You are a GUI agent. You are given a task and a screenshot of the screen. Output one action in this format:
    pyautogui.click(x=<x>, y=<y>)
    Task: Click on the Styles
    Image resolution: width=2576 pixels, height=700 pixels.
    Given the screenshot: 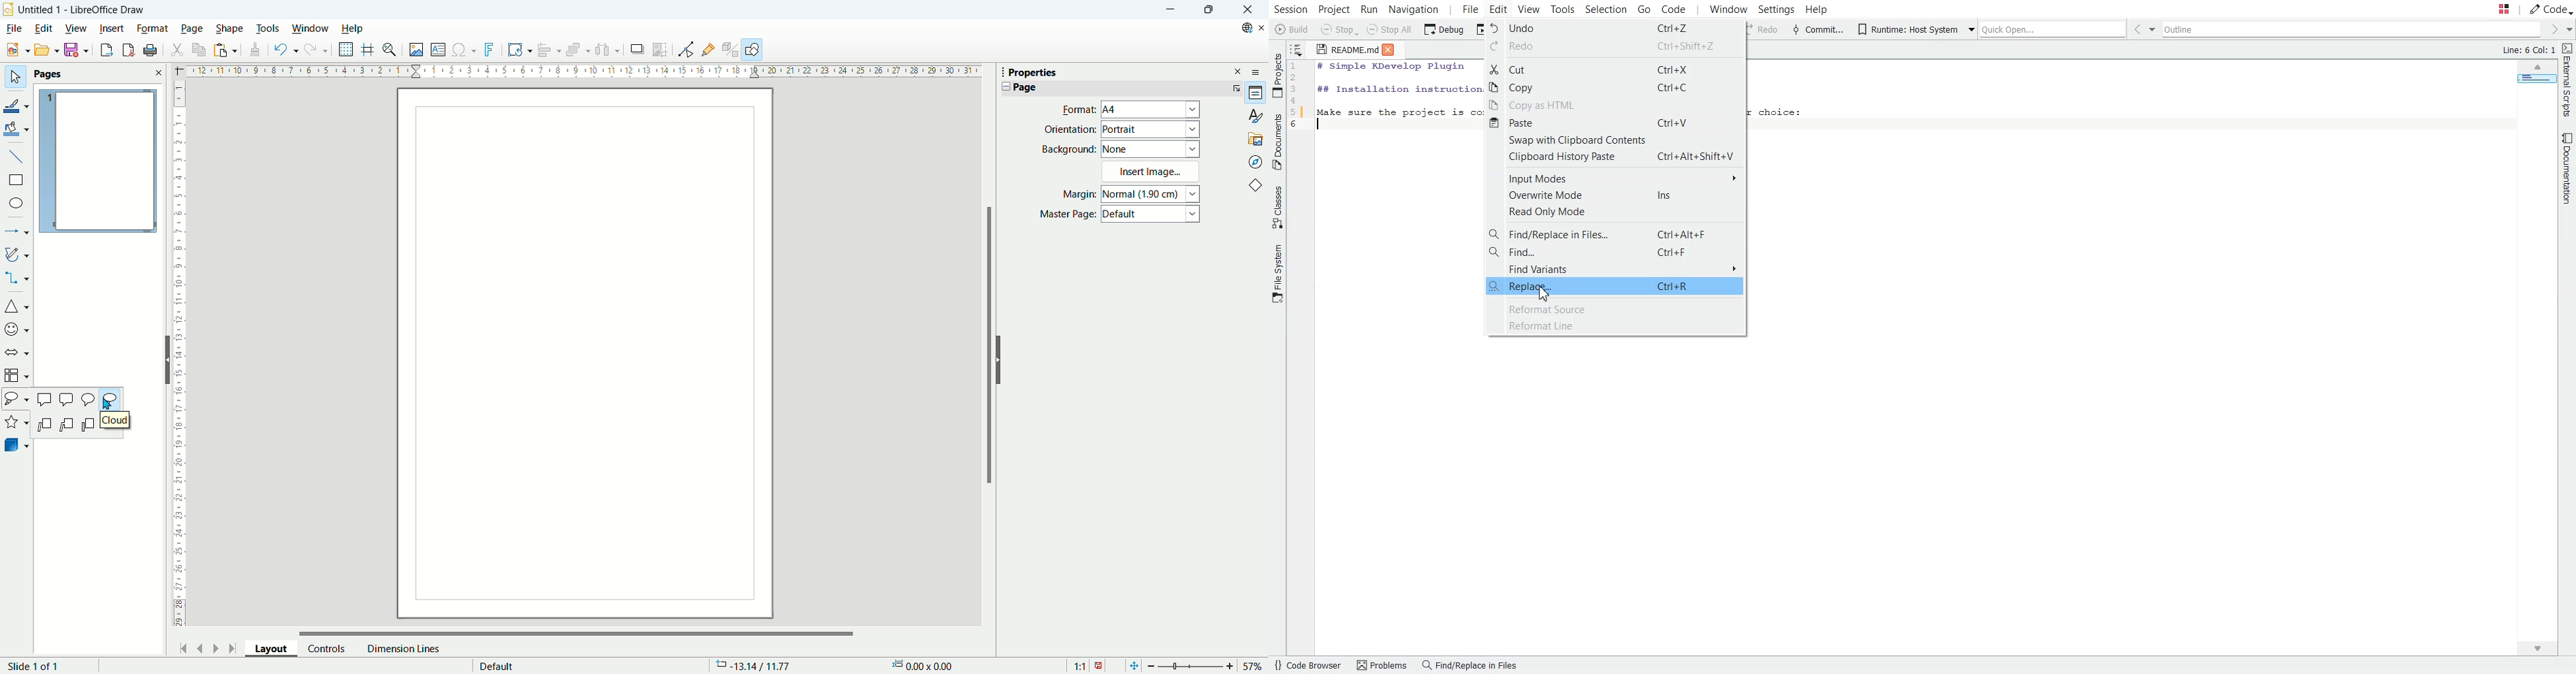 What is the action you would take?
    pyautogui.click(x=1256, y=116)
    